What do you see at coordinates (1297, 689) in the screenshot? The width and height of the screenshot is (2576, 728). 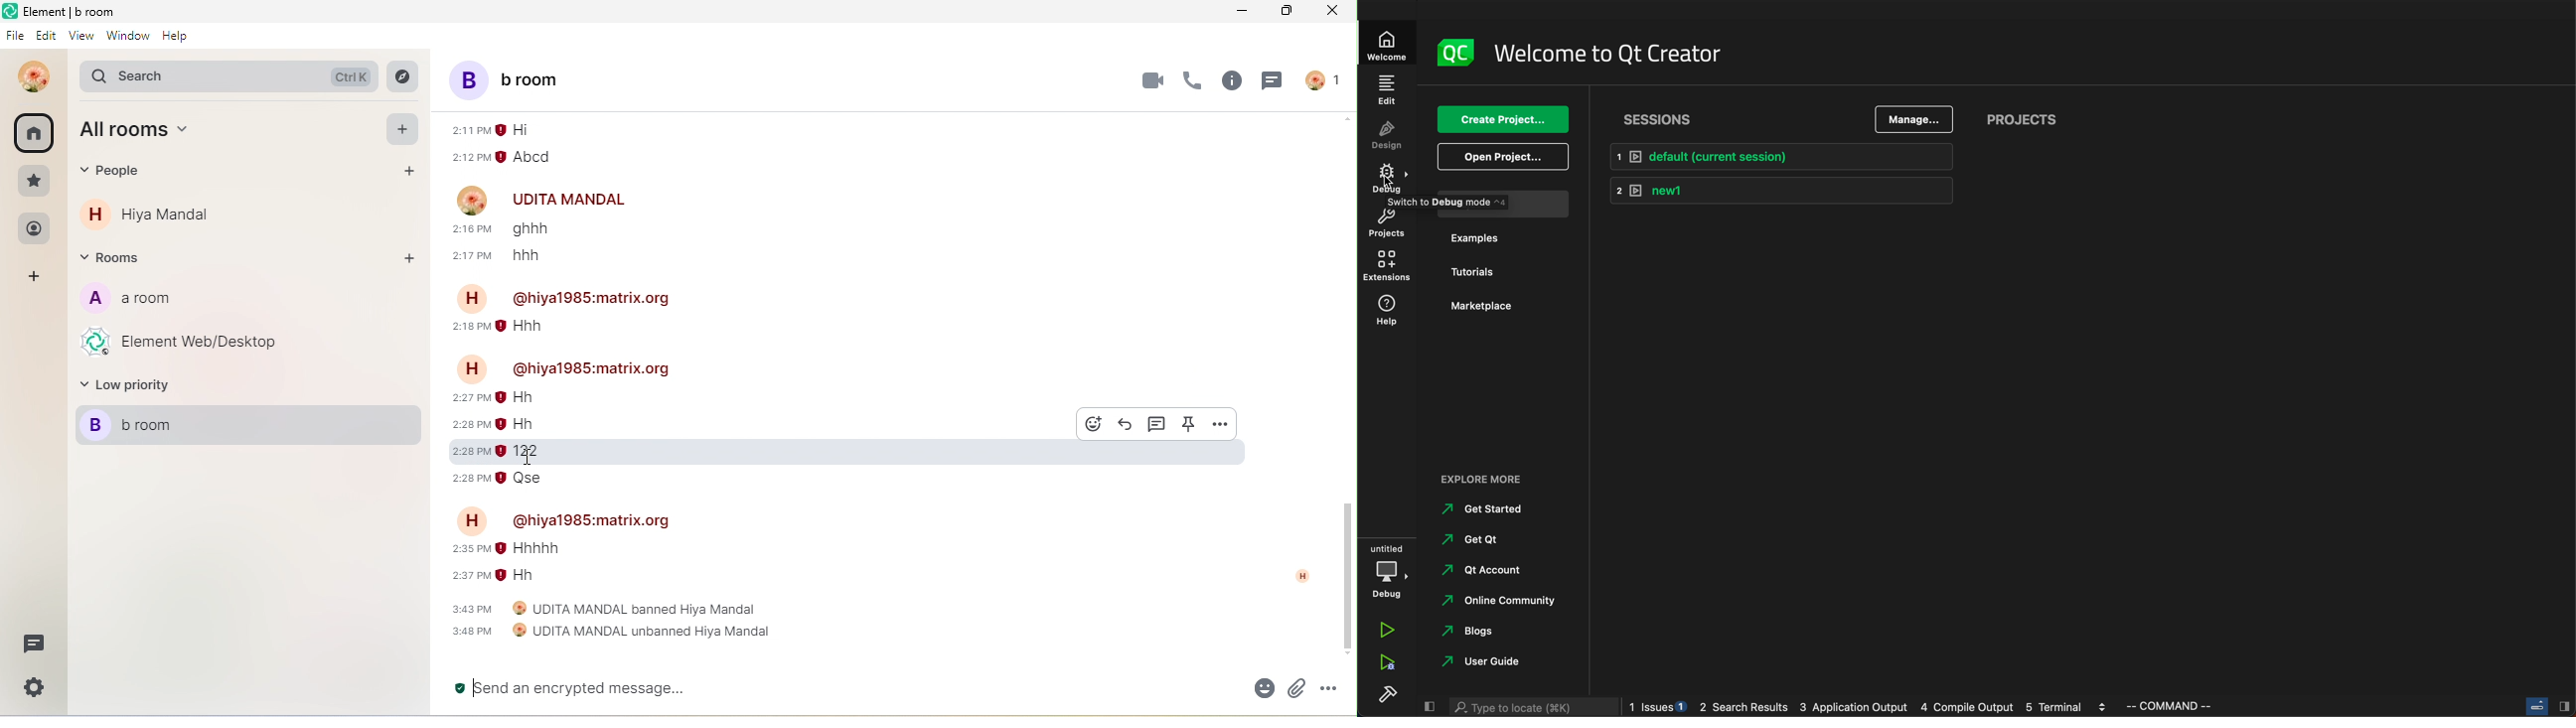 I see `attachment` at bounding box center [1297, 689].